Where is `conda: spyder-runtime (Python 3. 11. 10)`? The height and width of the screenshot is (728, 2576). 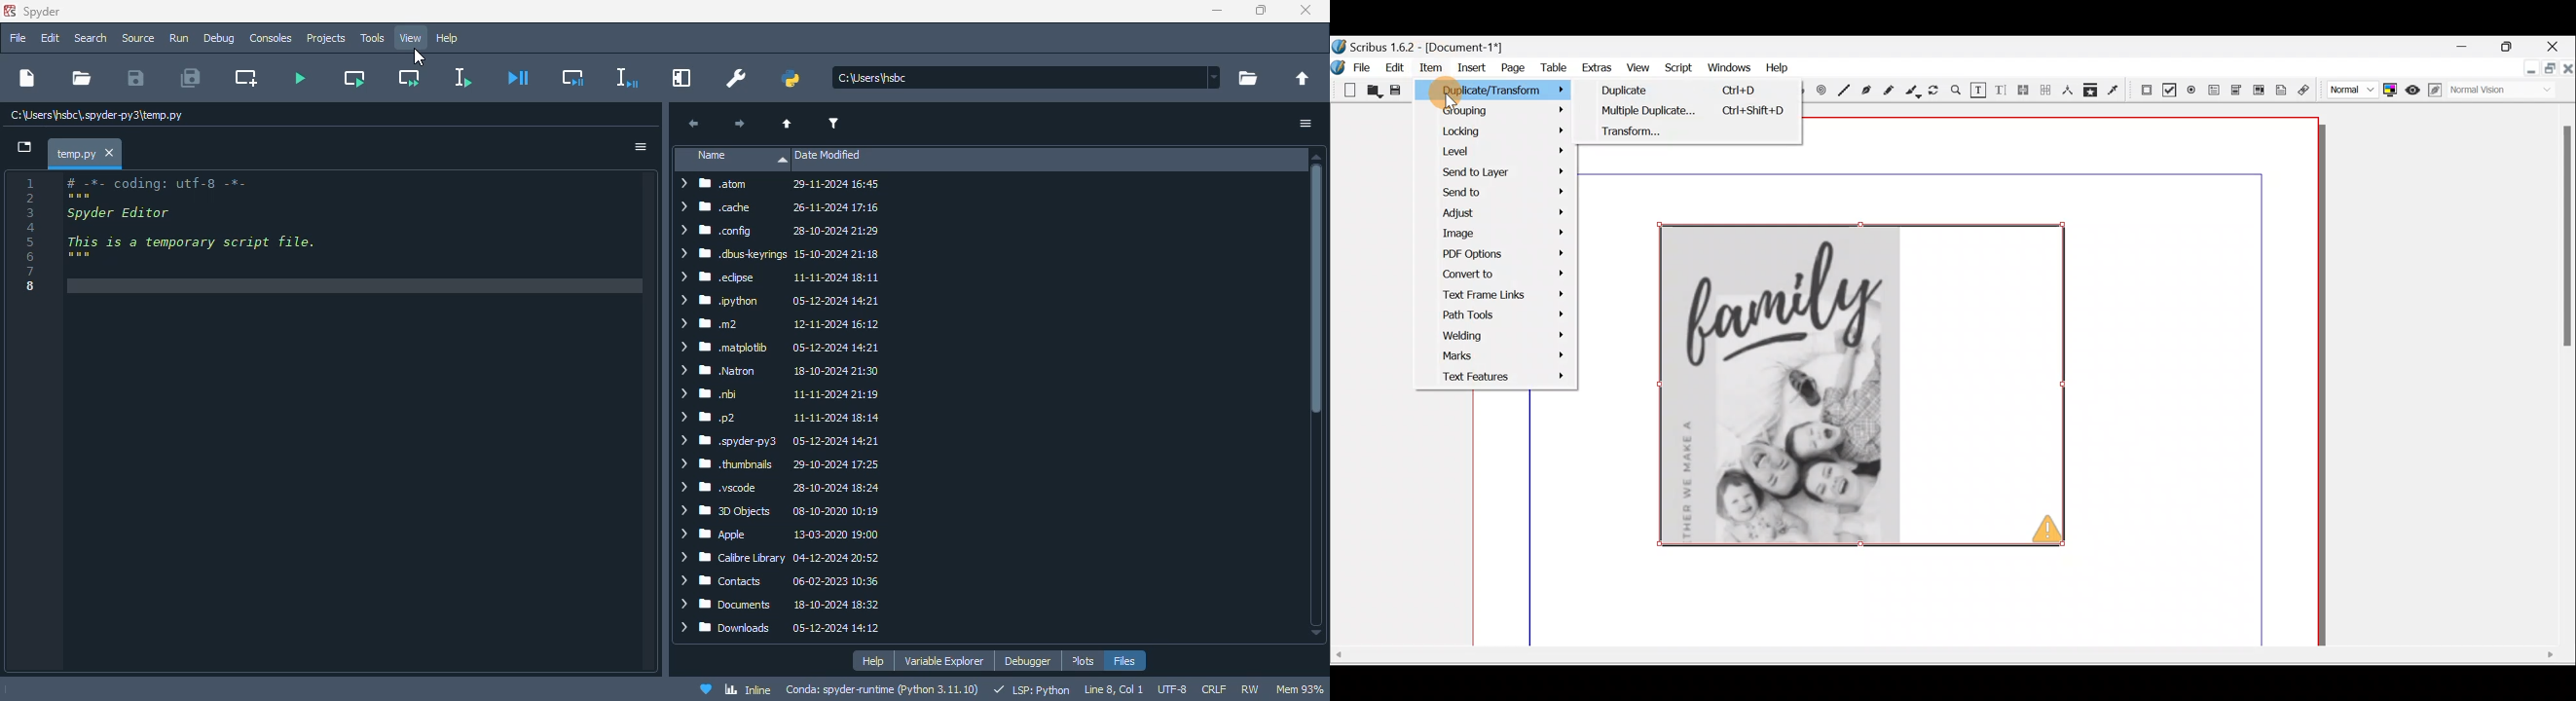
conda: spyder-runtime (Python 3. 11. 10) is located at coordinates (884, 690).